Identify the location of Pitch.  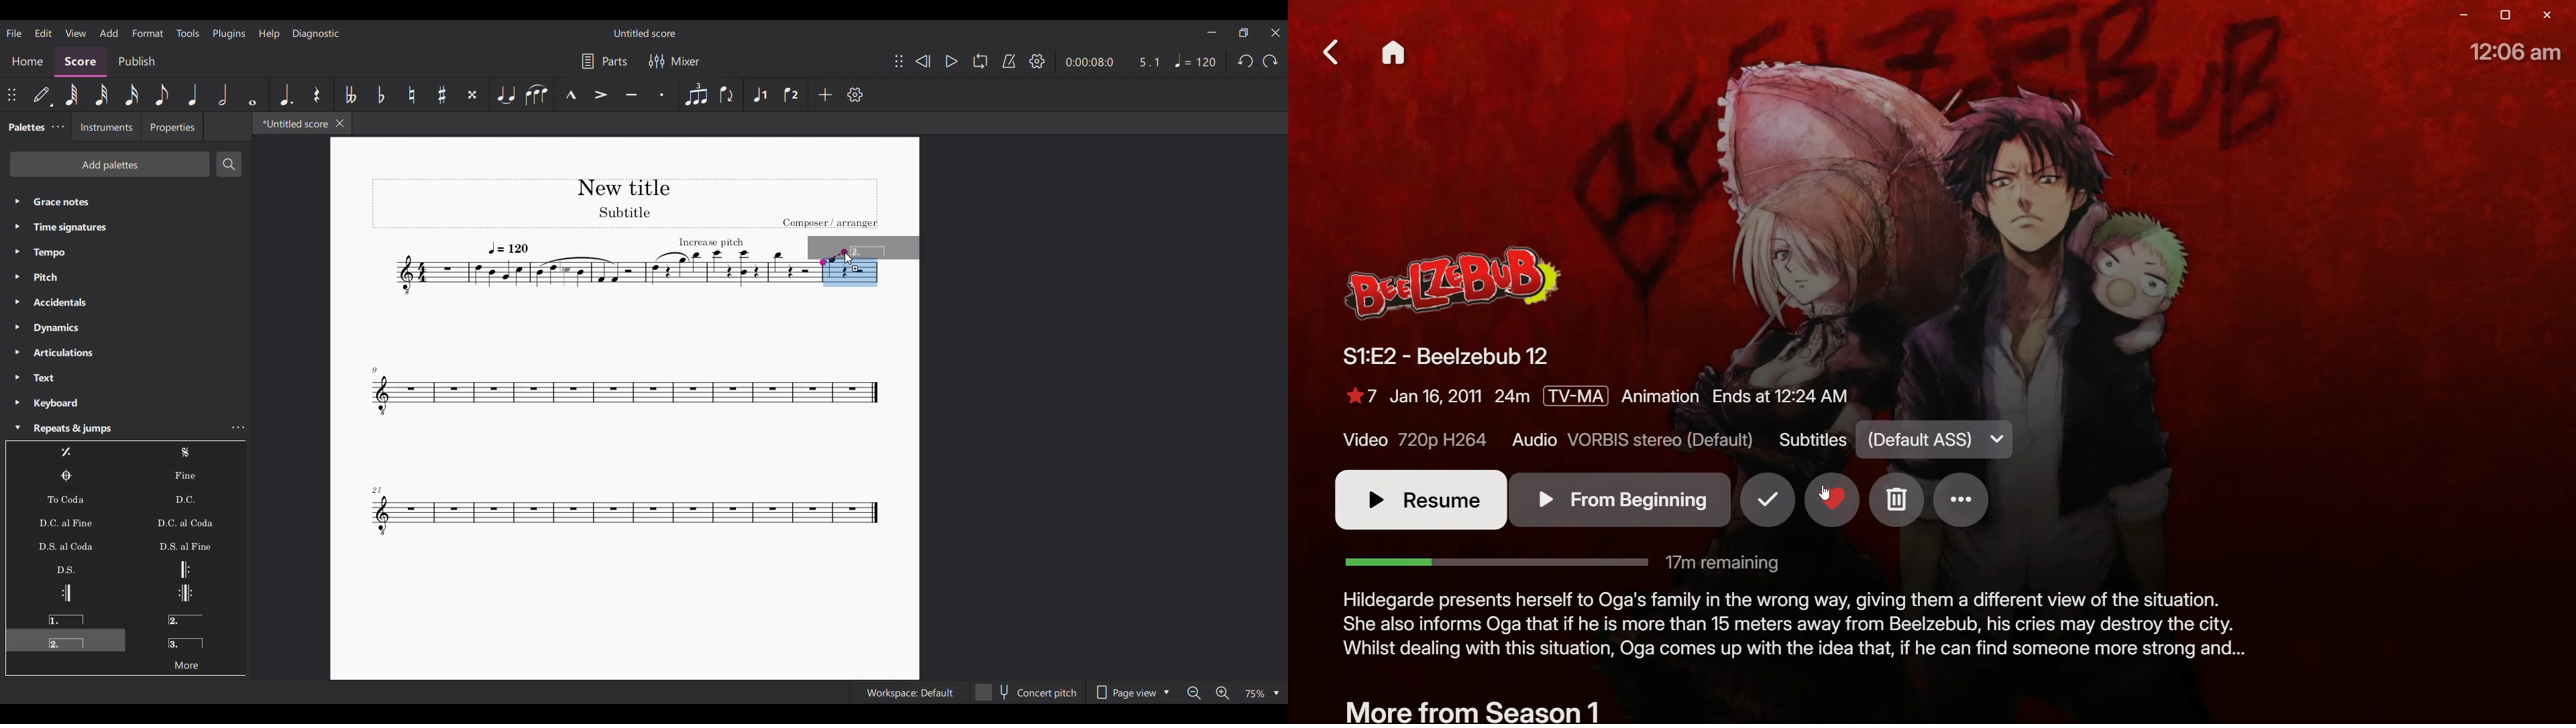
(125, 276).